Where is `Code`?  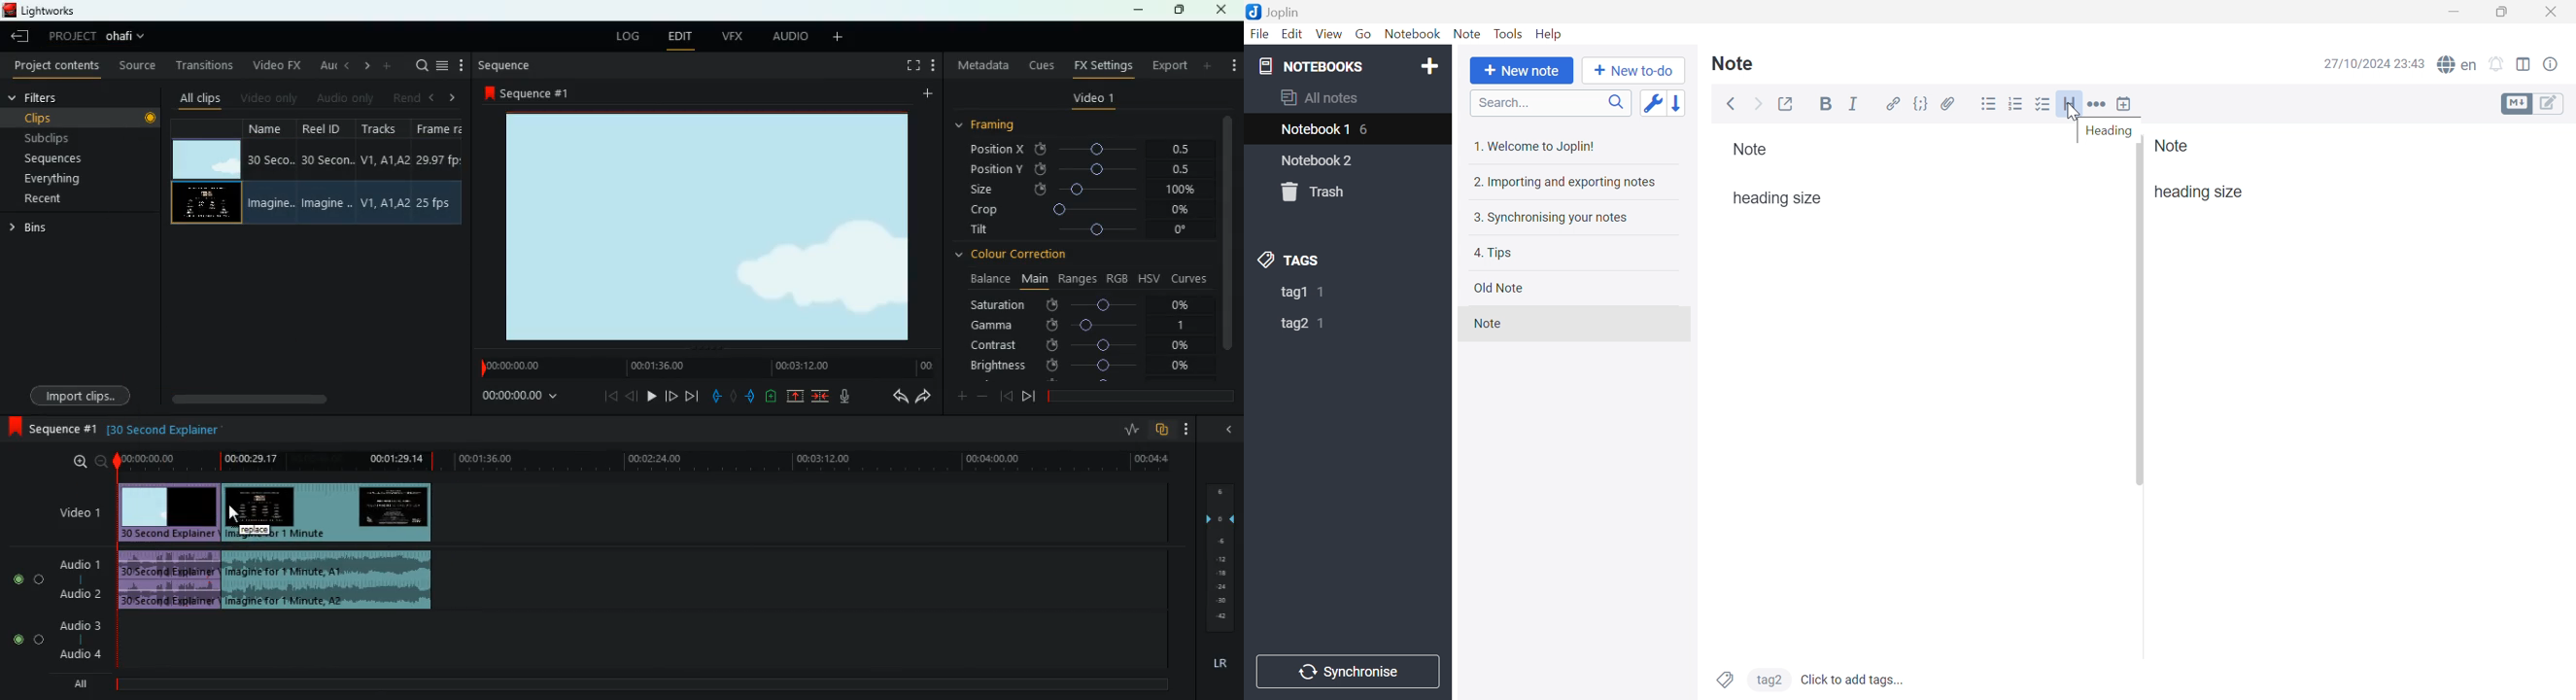
Code is located at coordinates (1922, 104).